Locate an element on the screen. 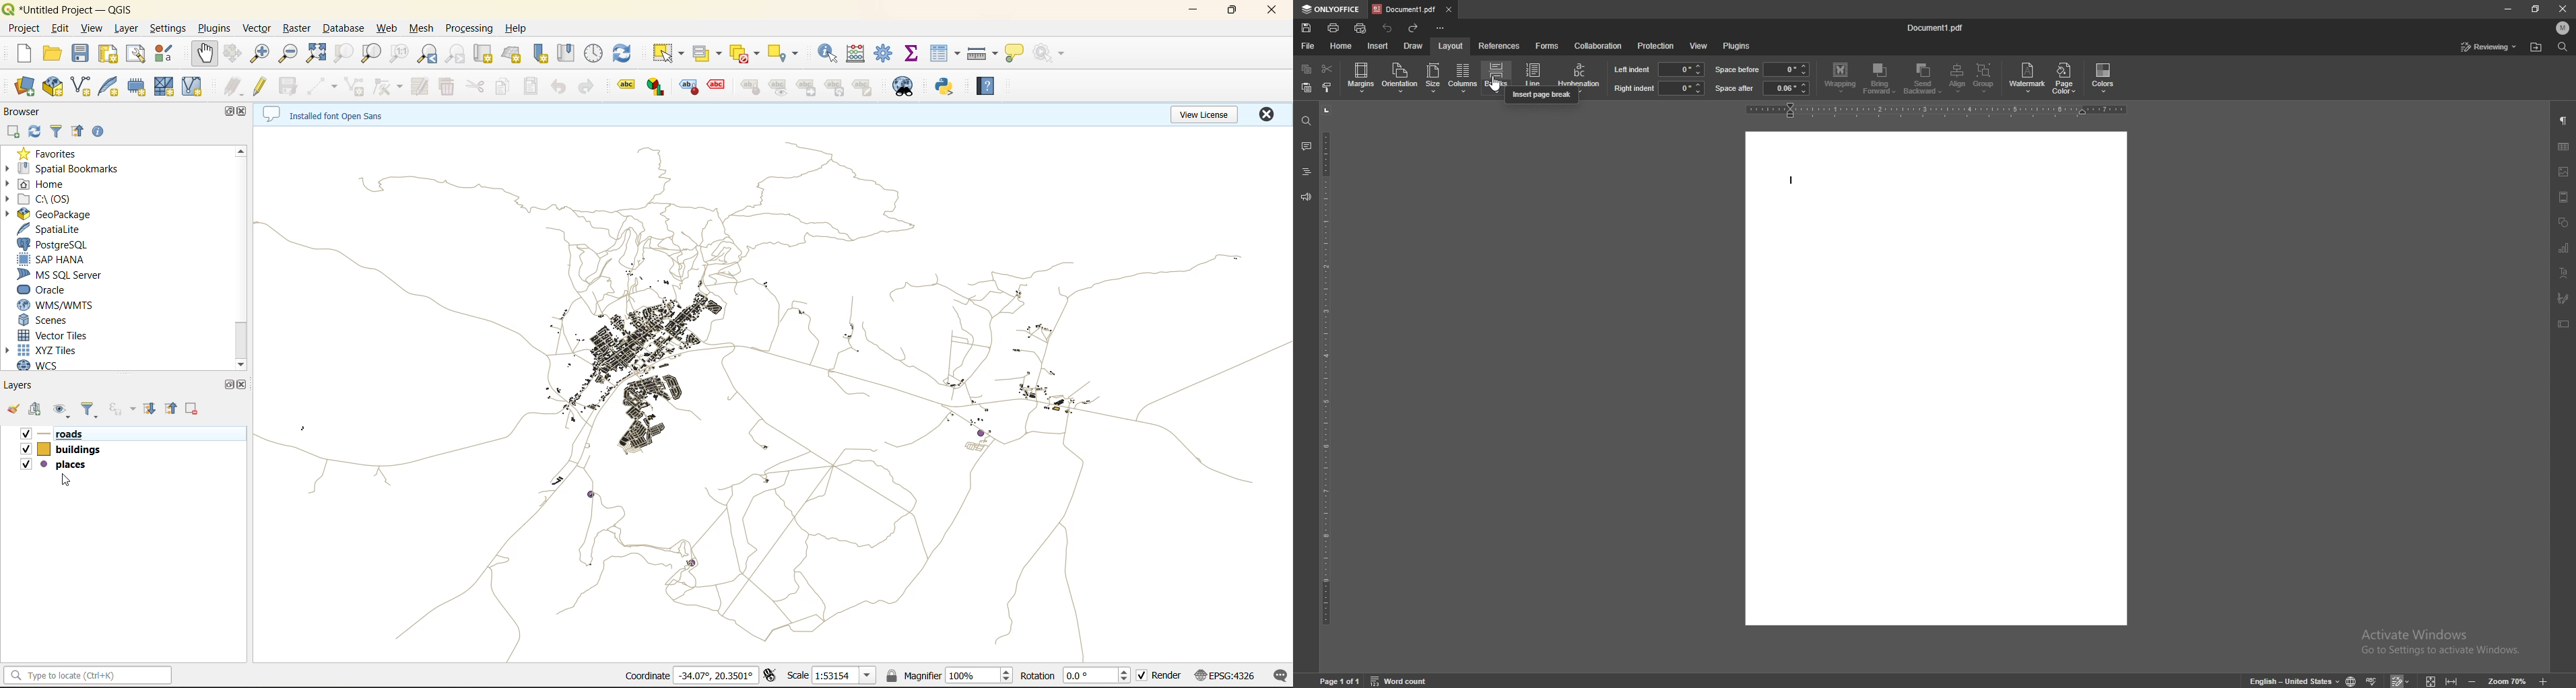 Image resolution: width=2576 pixels, height=700 pixels. plugins is located at coordinates (1737, 46).